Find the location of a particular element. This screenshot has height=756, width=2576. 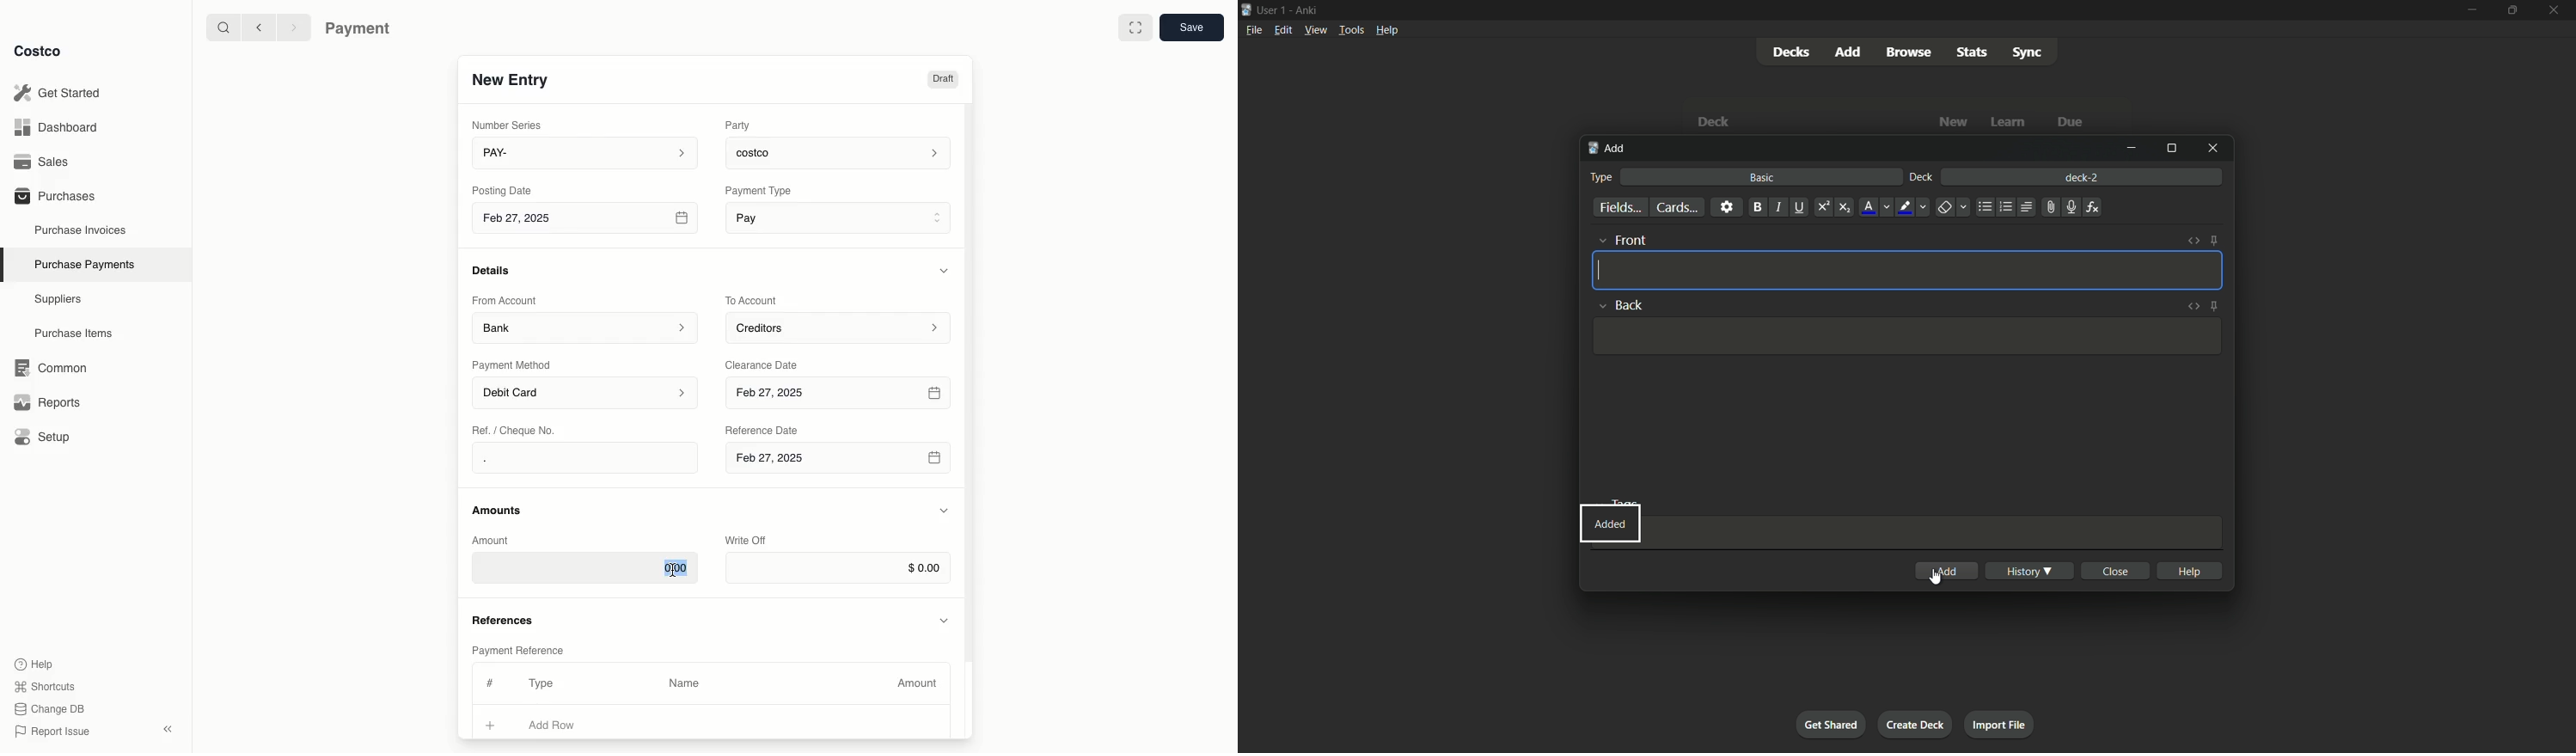

deck-2 is located at coordinates (2082, 176).